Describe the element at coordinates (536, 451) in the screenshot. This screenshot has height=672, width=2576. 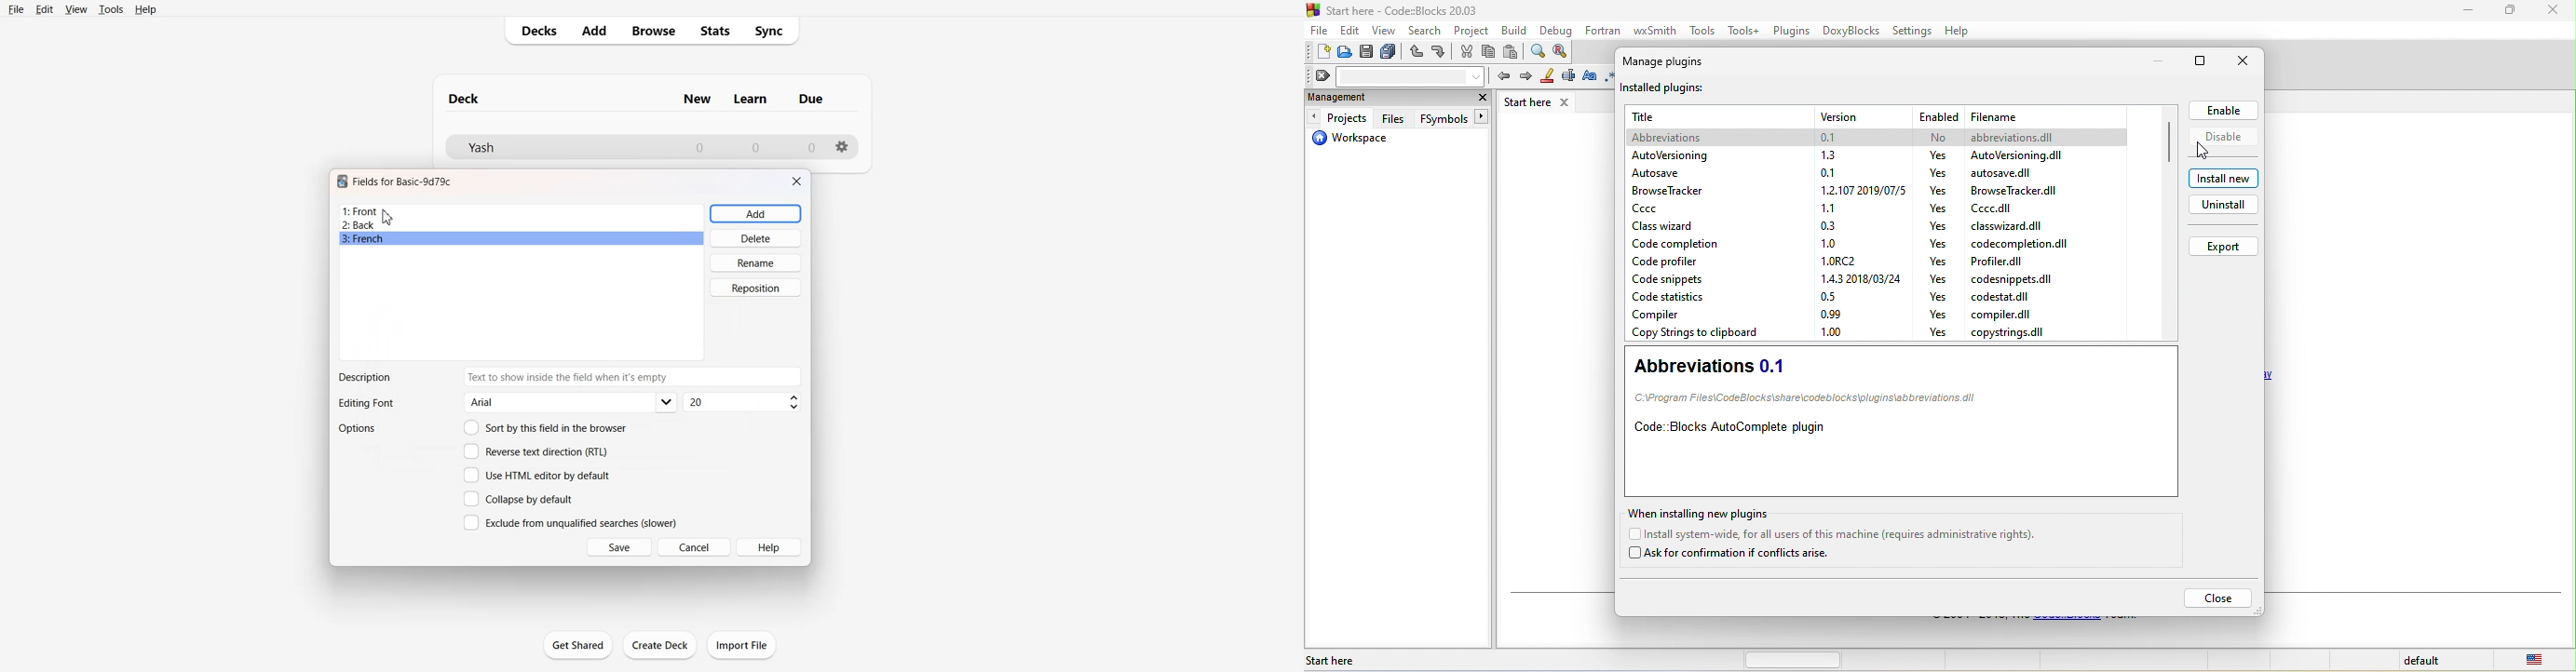
I see `Reverse text direction (RTL)` at that location.